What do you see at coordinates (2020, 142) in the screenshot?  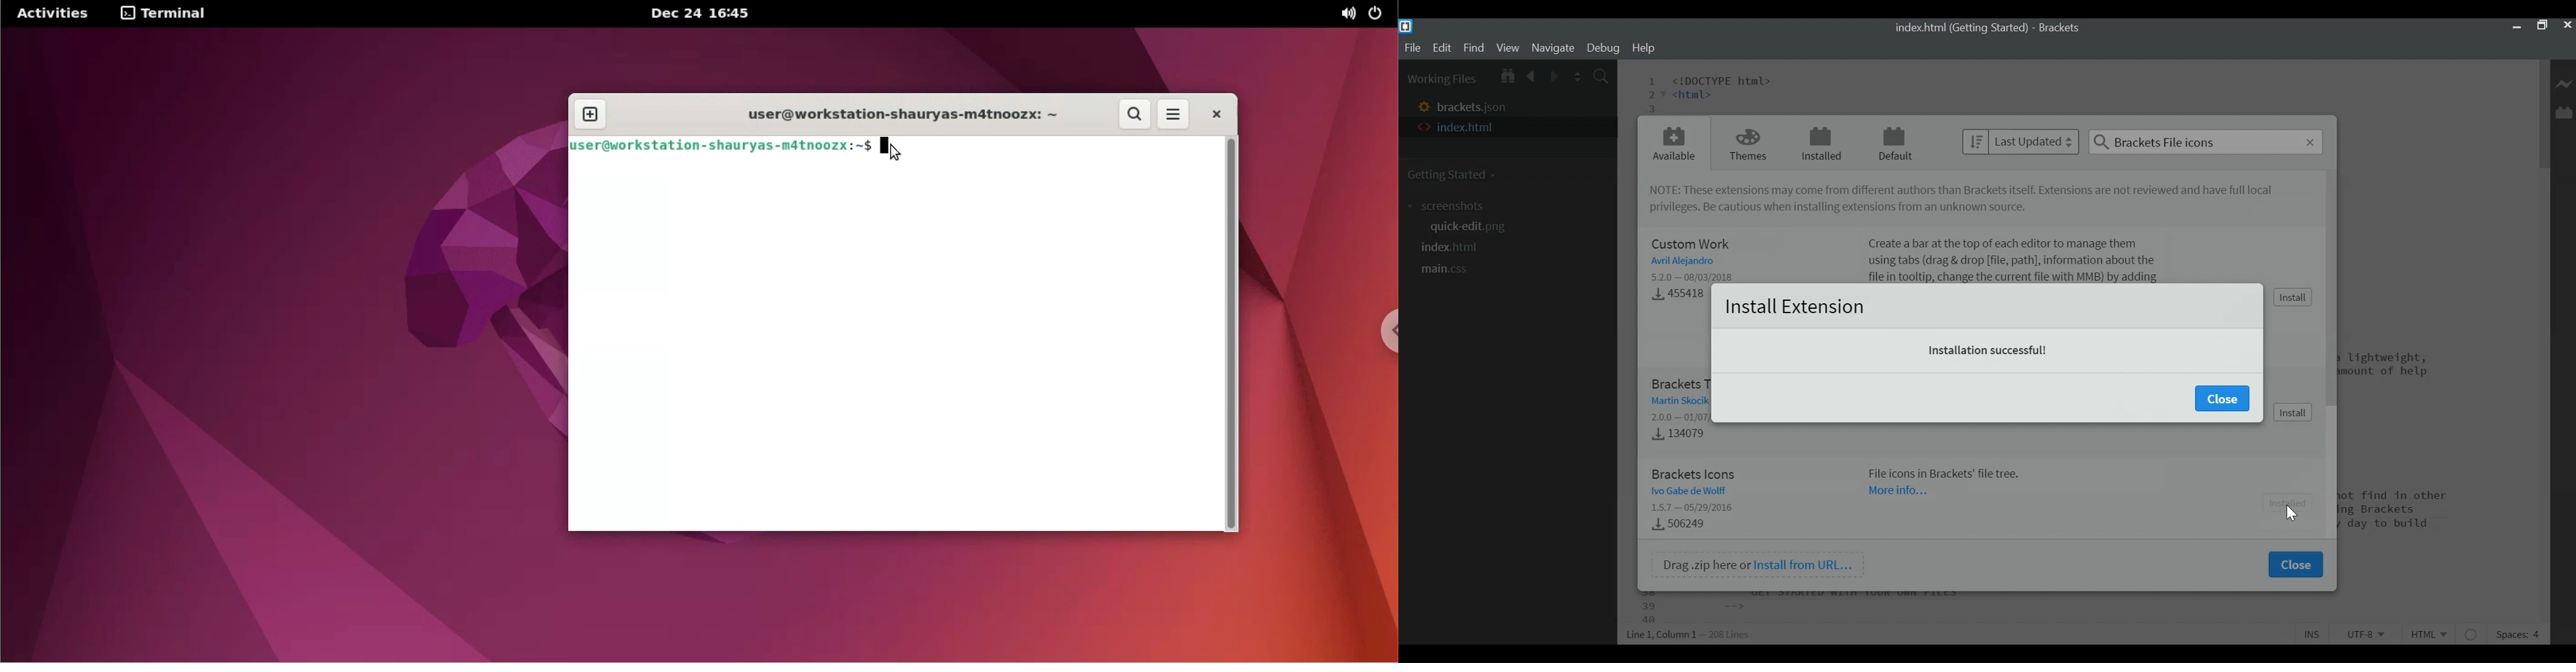 I see `Last Updated` at bounding box center [2020, 142].